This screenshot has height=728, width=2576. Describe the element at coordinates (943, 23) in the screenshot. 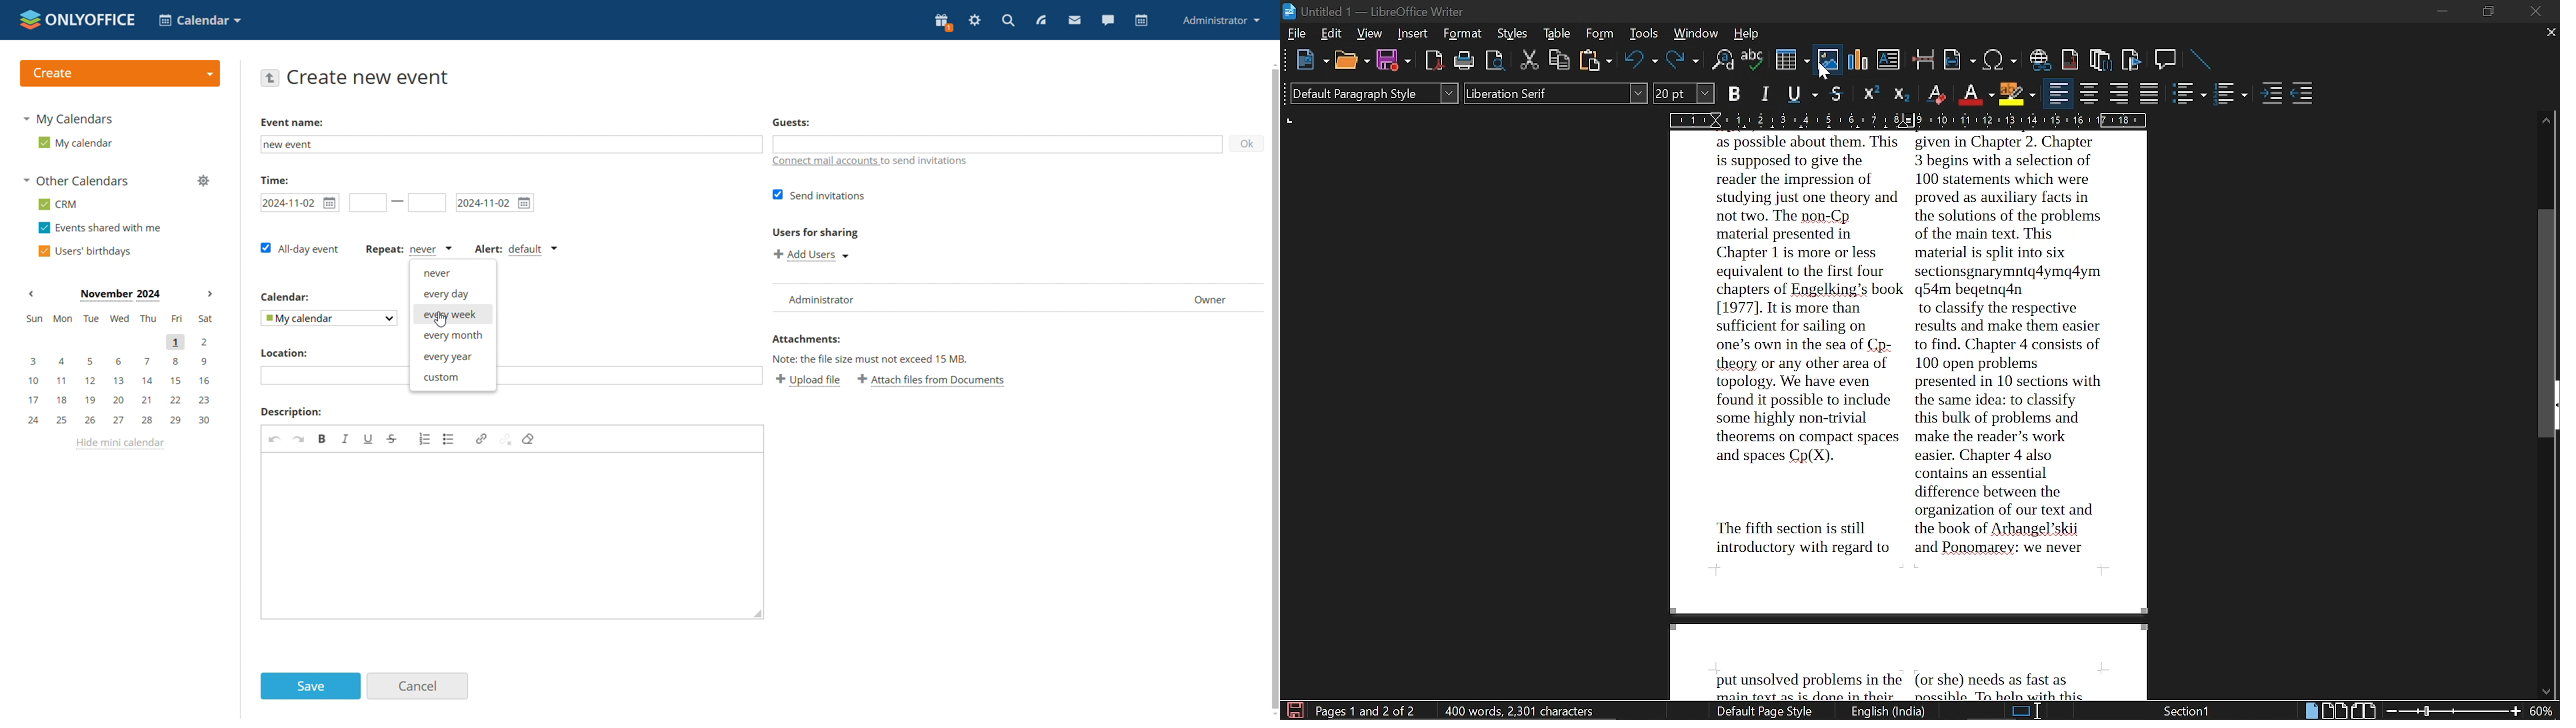

I see `present` at that location.